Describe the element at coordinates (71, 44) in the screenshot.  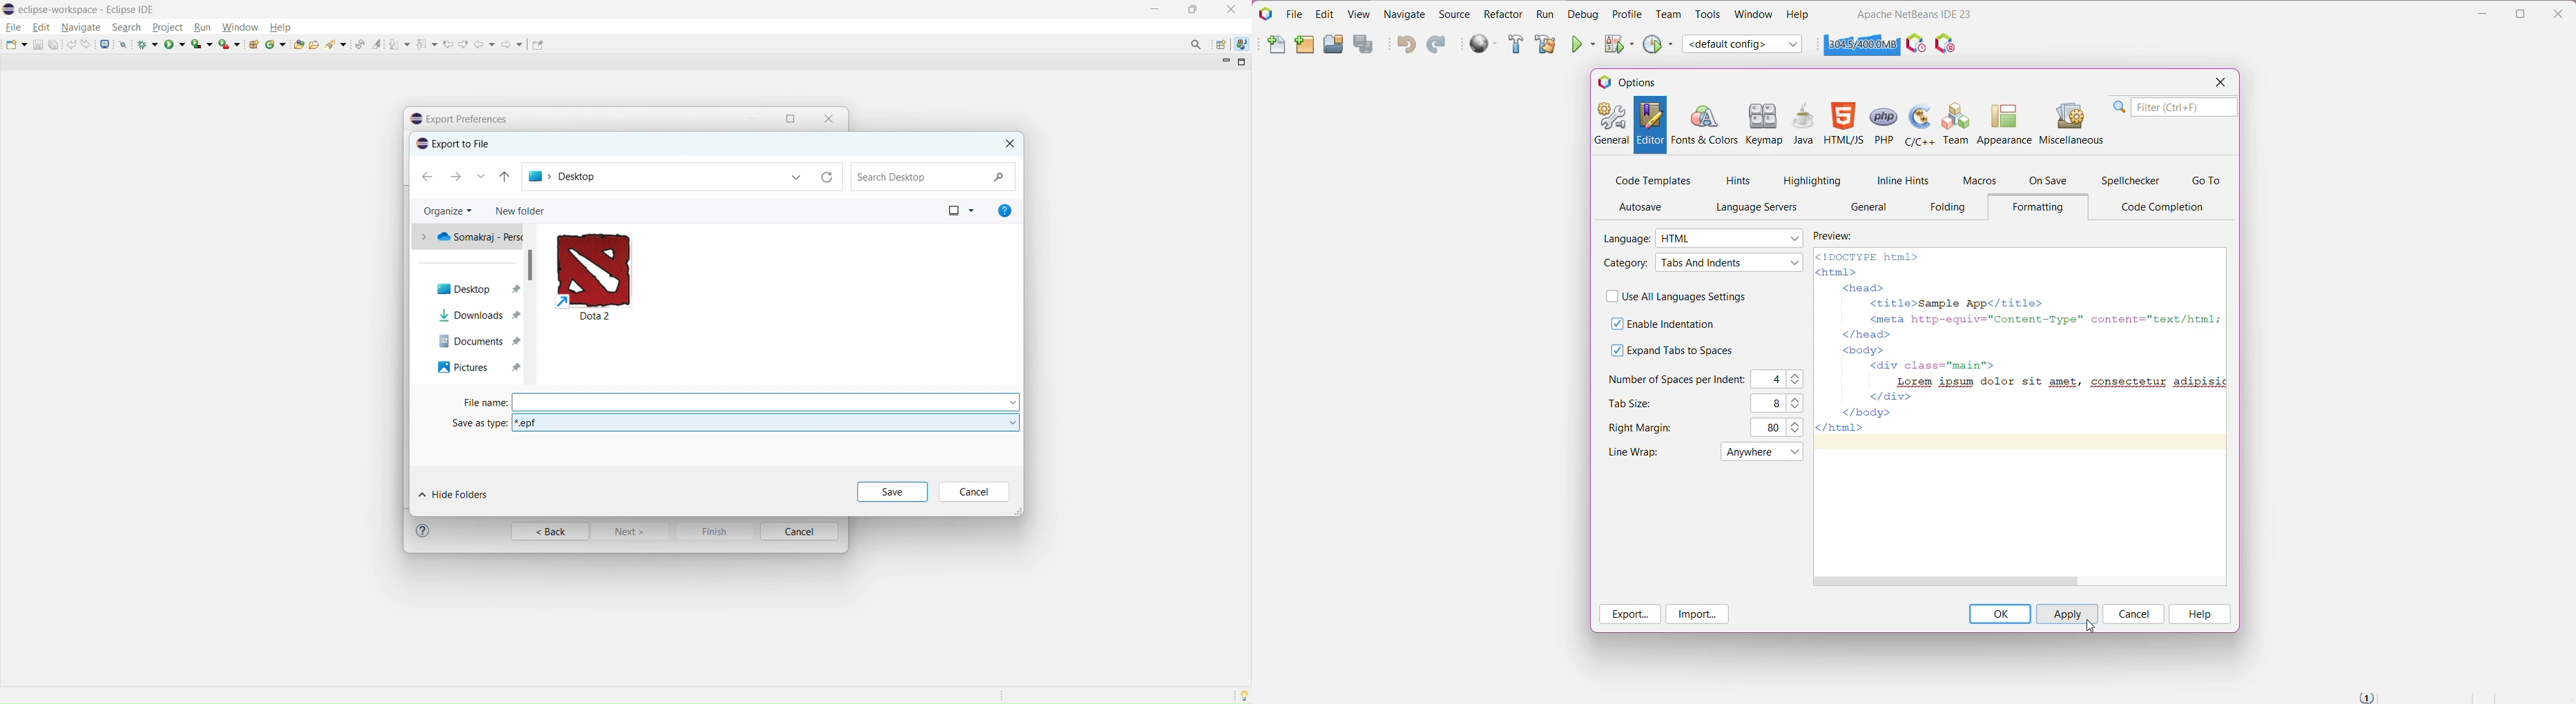
I see `undo` at that location.